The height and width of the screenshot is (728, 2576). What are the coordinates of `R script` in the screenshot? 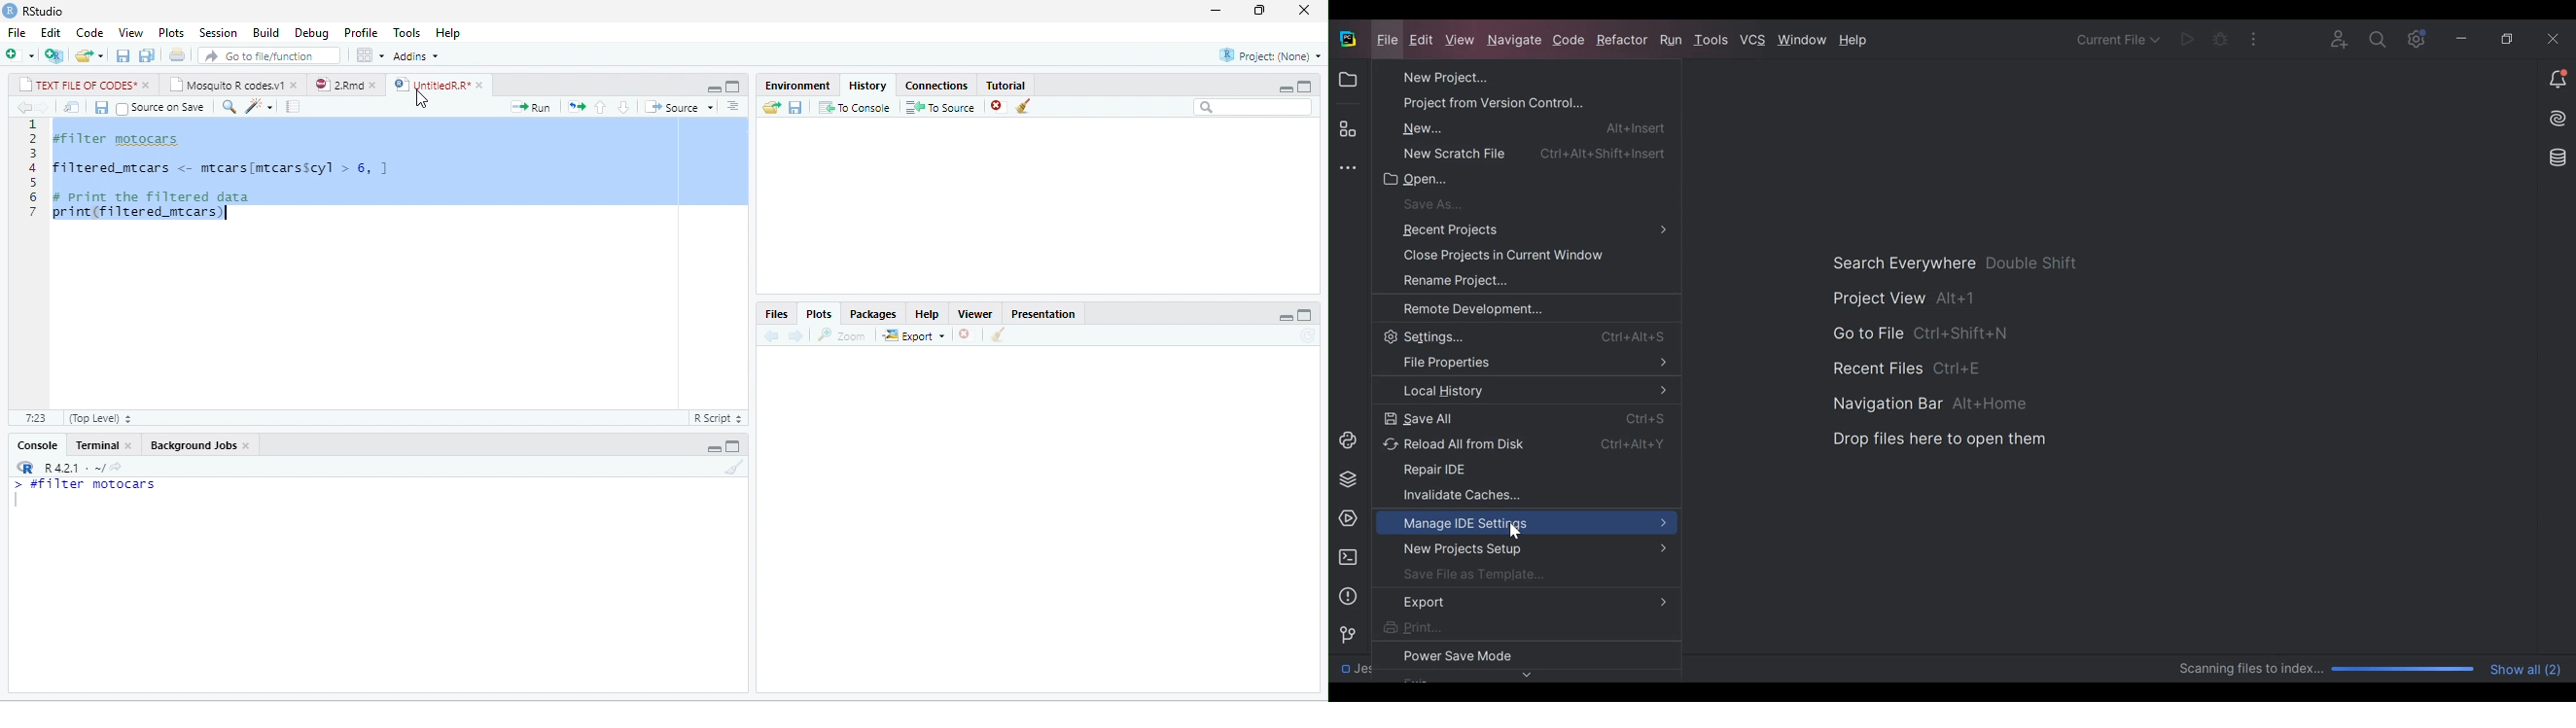 It's located at (718, 418).